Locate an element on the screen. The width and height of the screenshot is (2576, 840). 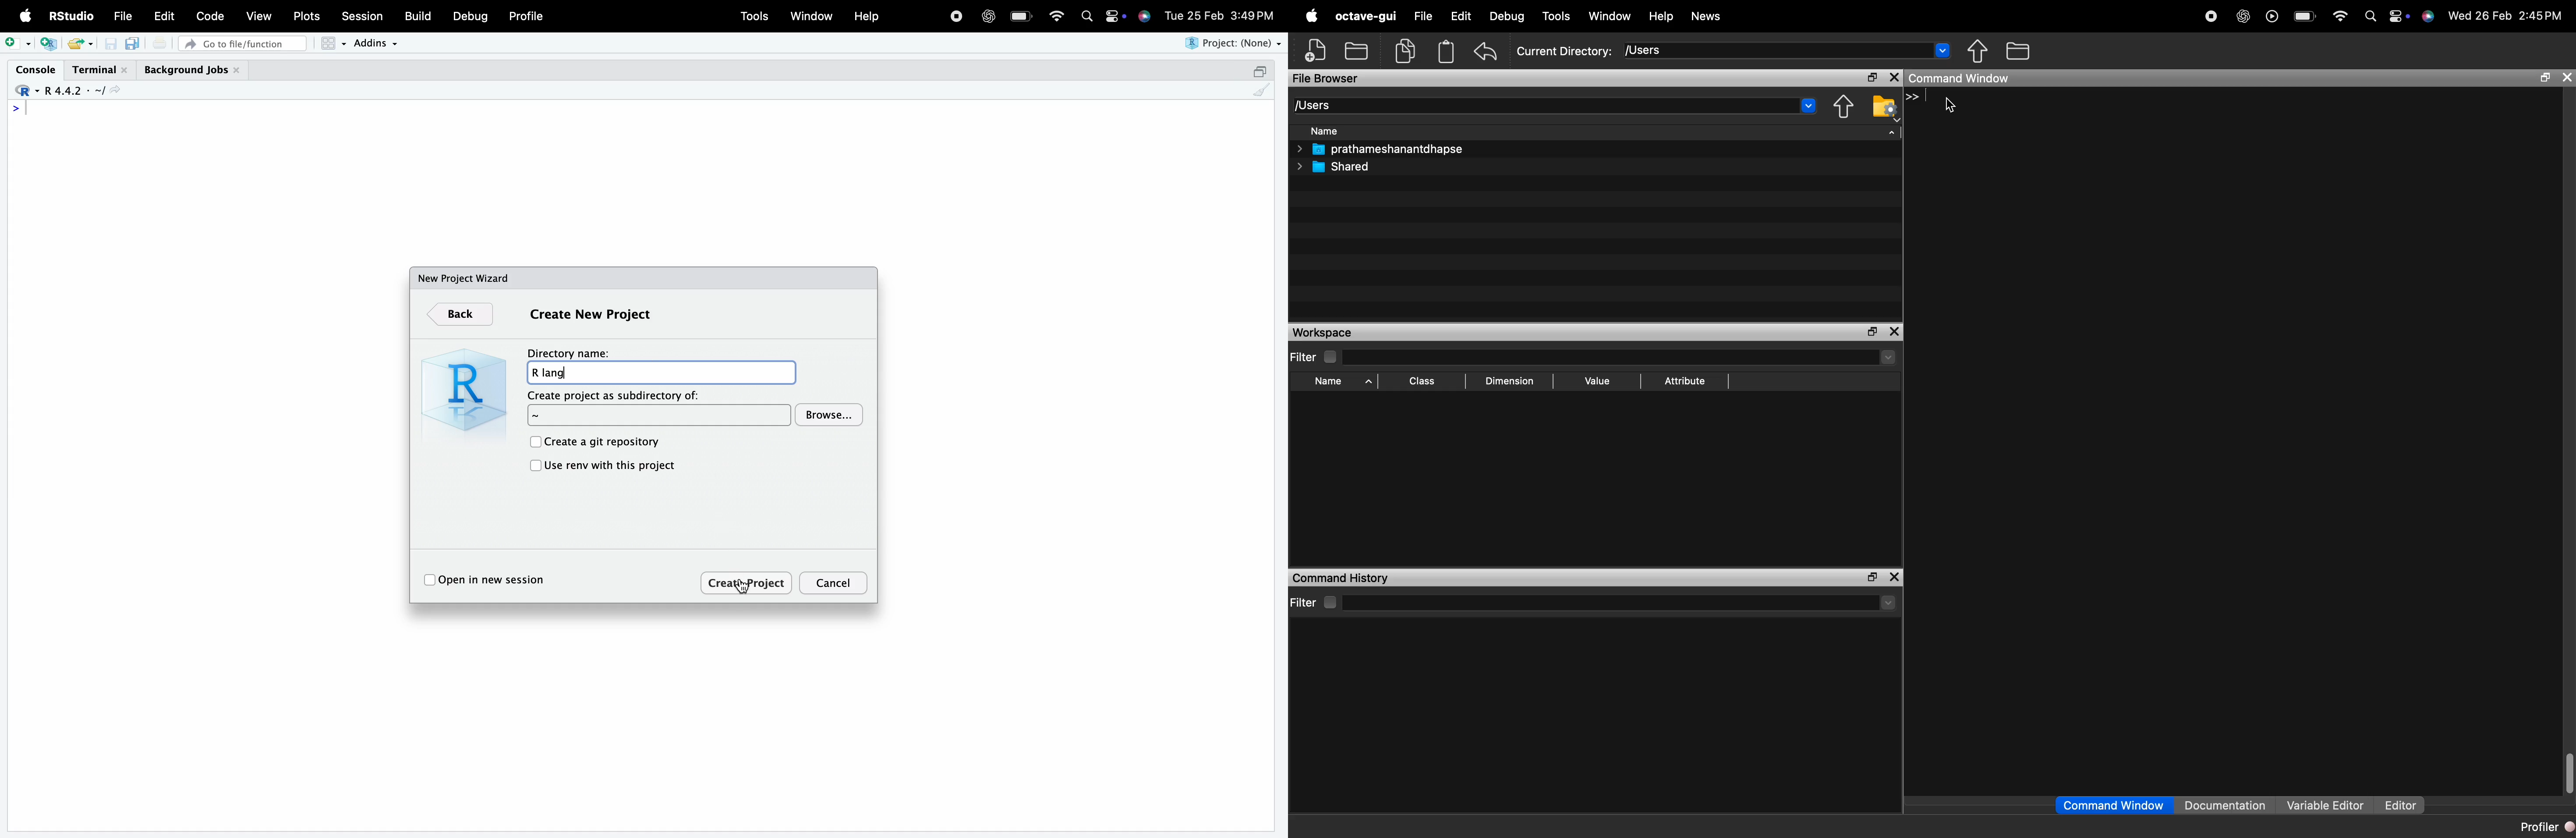
> is located at coordinates (16, 108).